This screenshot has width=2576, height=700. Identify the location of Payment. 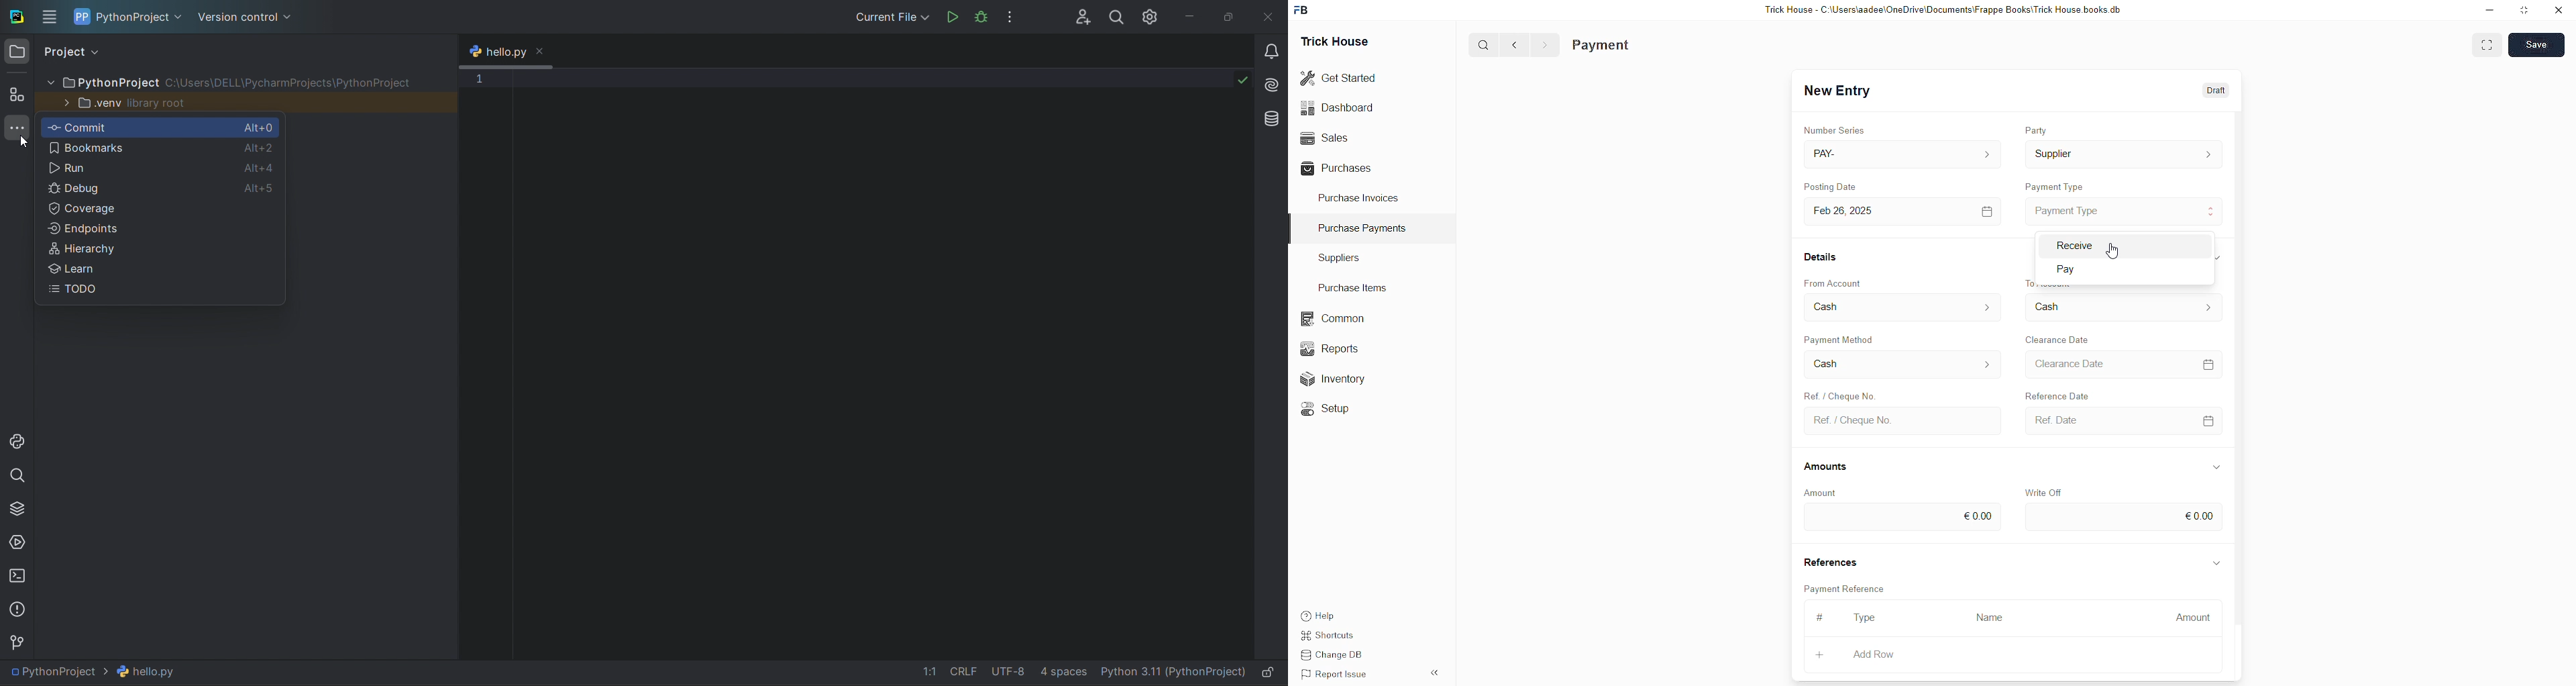
(1603, 44).